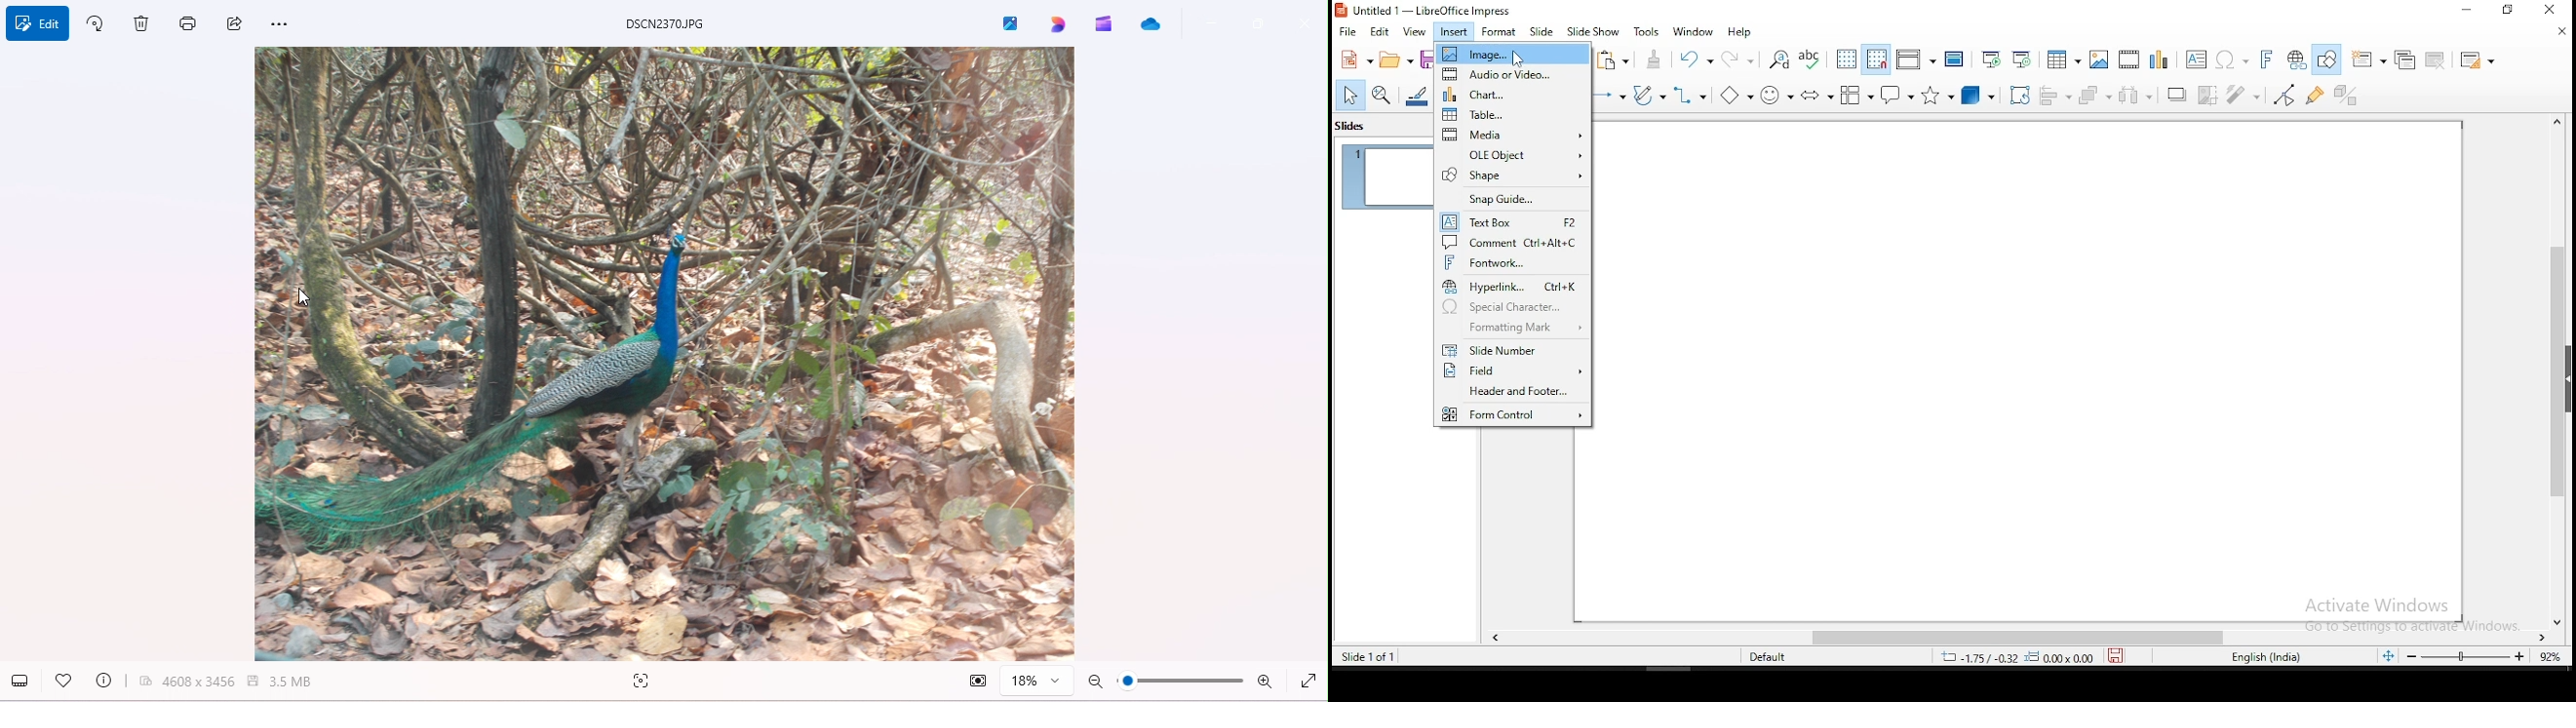 This screenshot has width=2576, height=728. I want to click on activate windows, so click(2407, 614).